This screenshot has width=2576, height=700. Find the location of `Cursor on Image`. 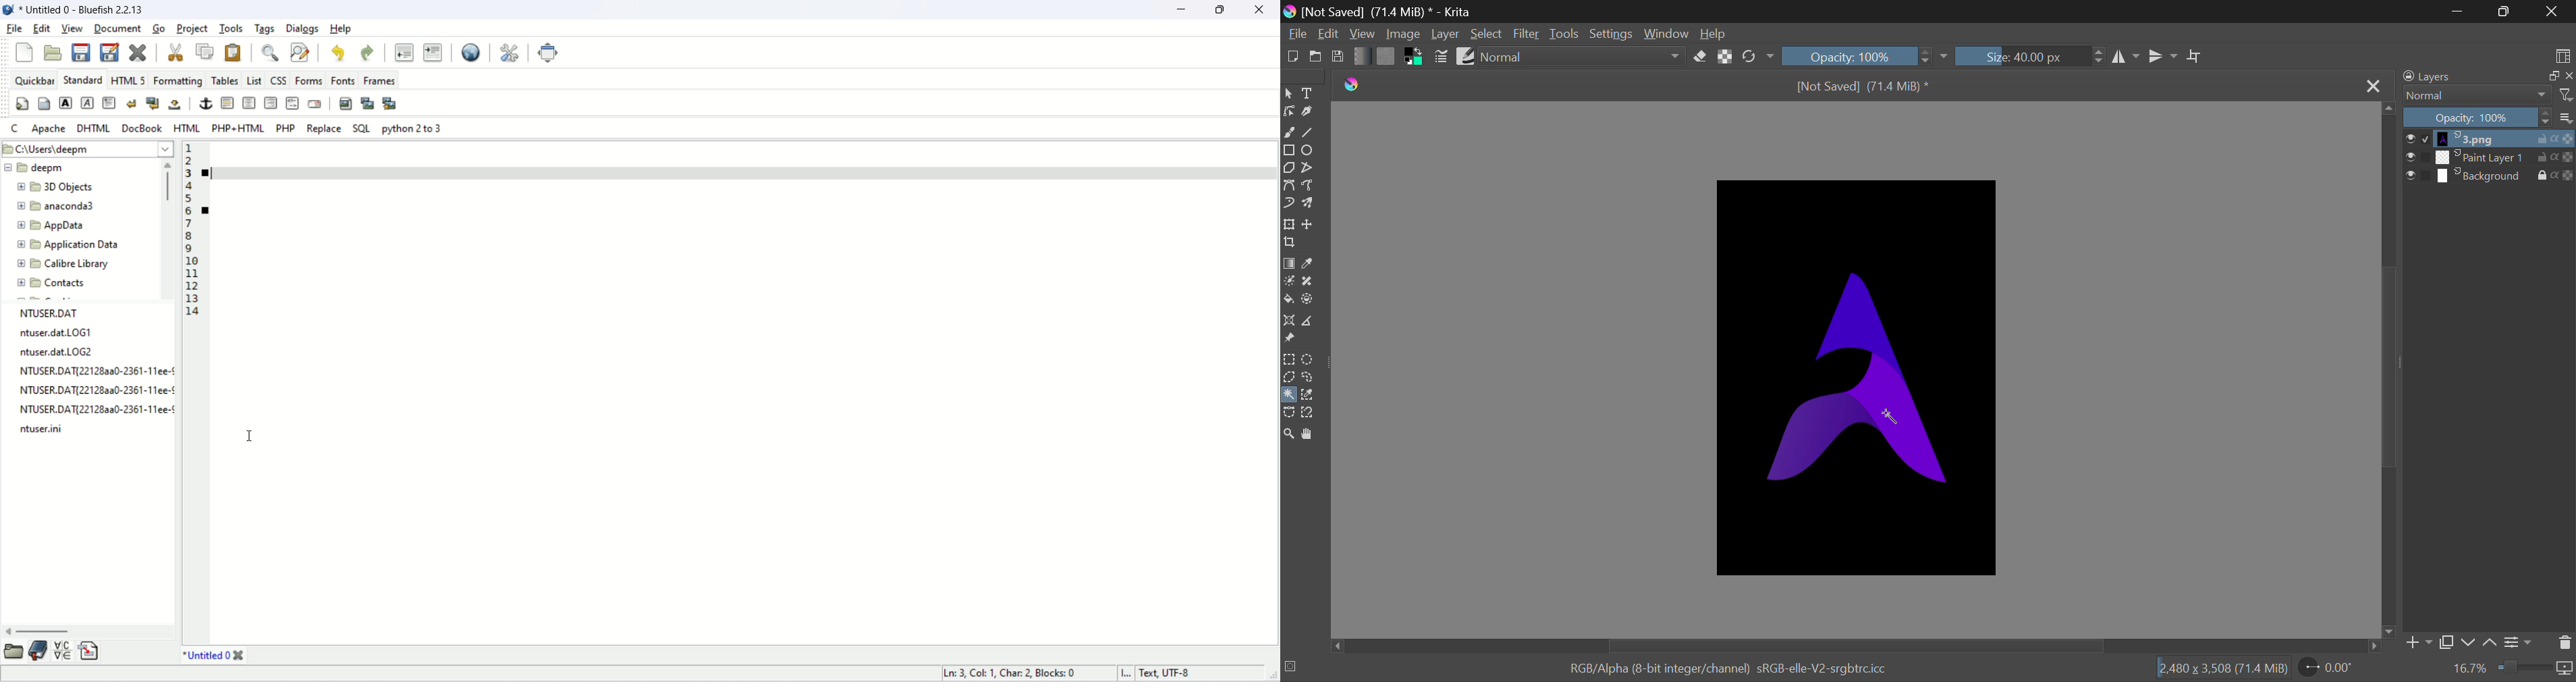

Cursor on Image is located at coordinates (1891, 413).